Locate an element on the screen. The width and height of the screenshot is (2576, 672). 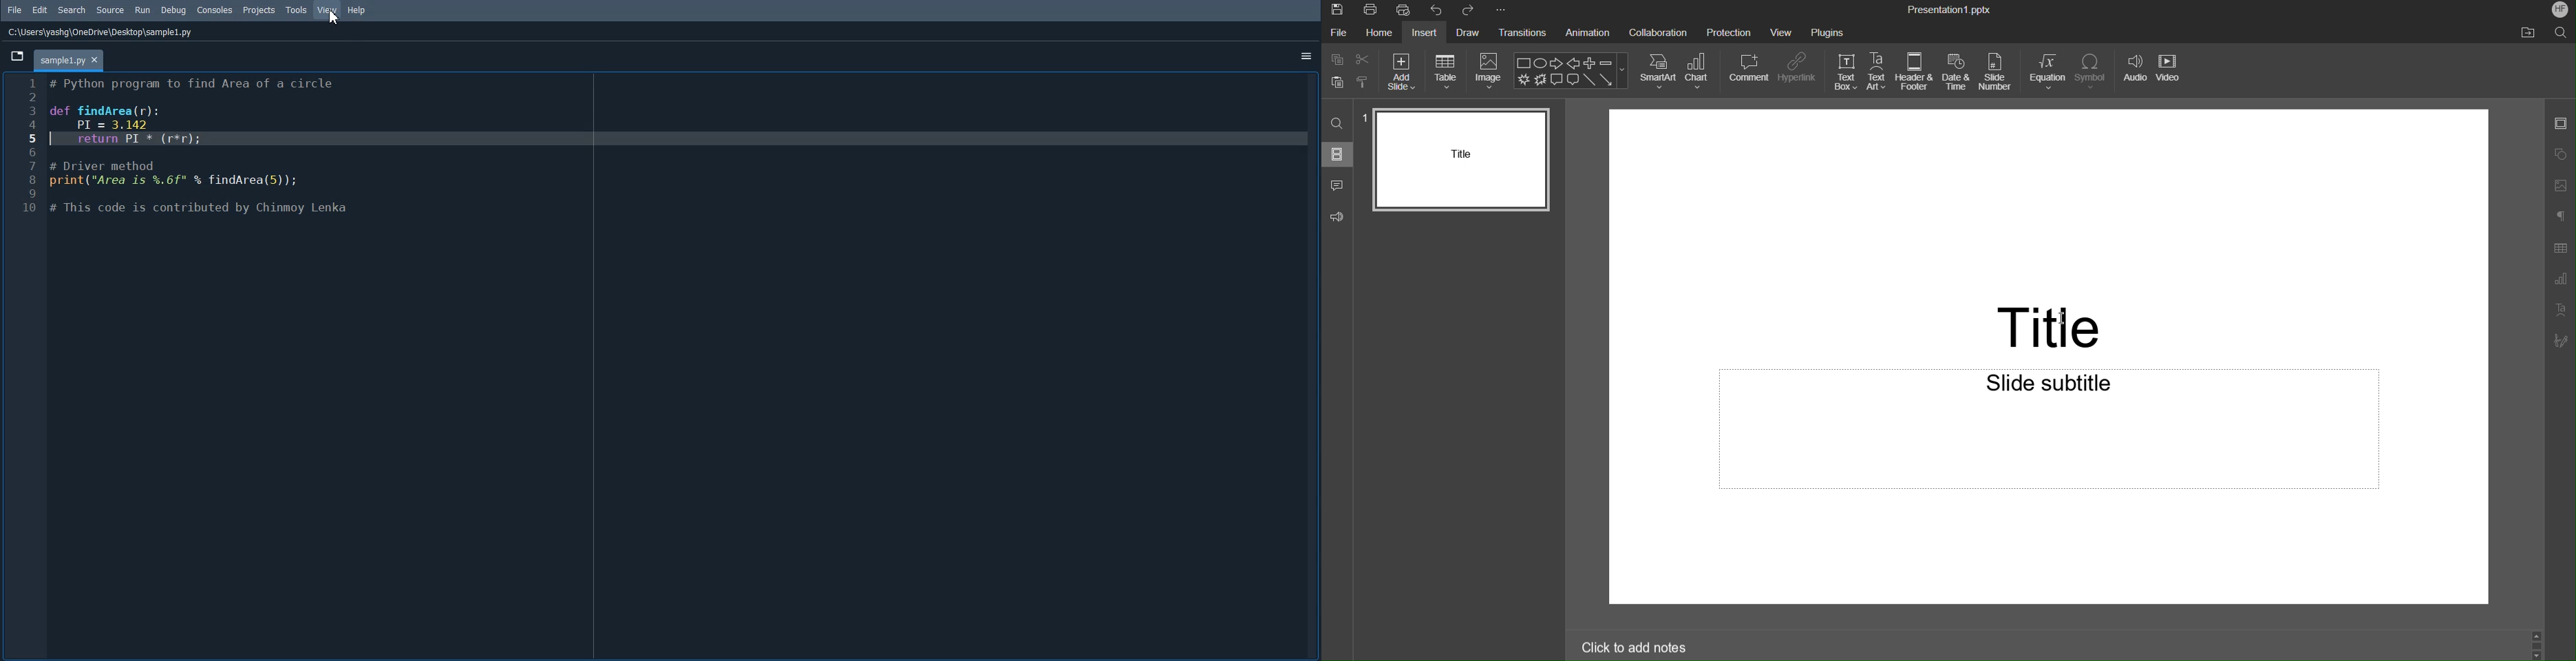
File is located at coordinates (14, 10).